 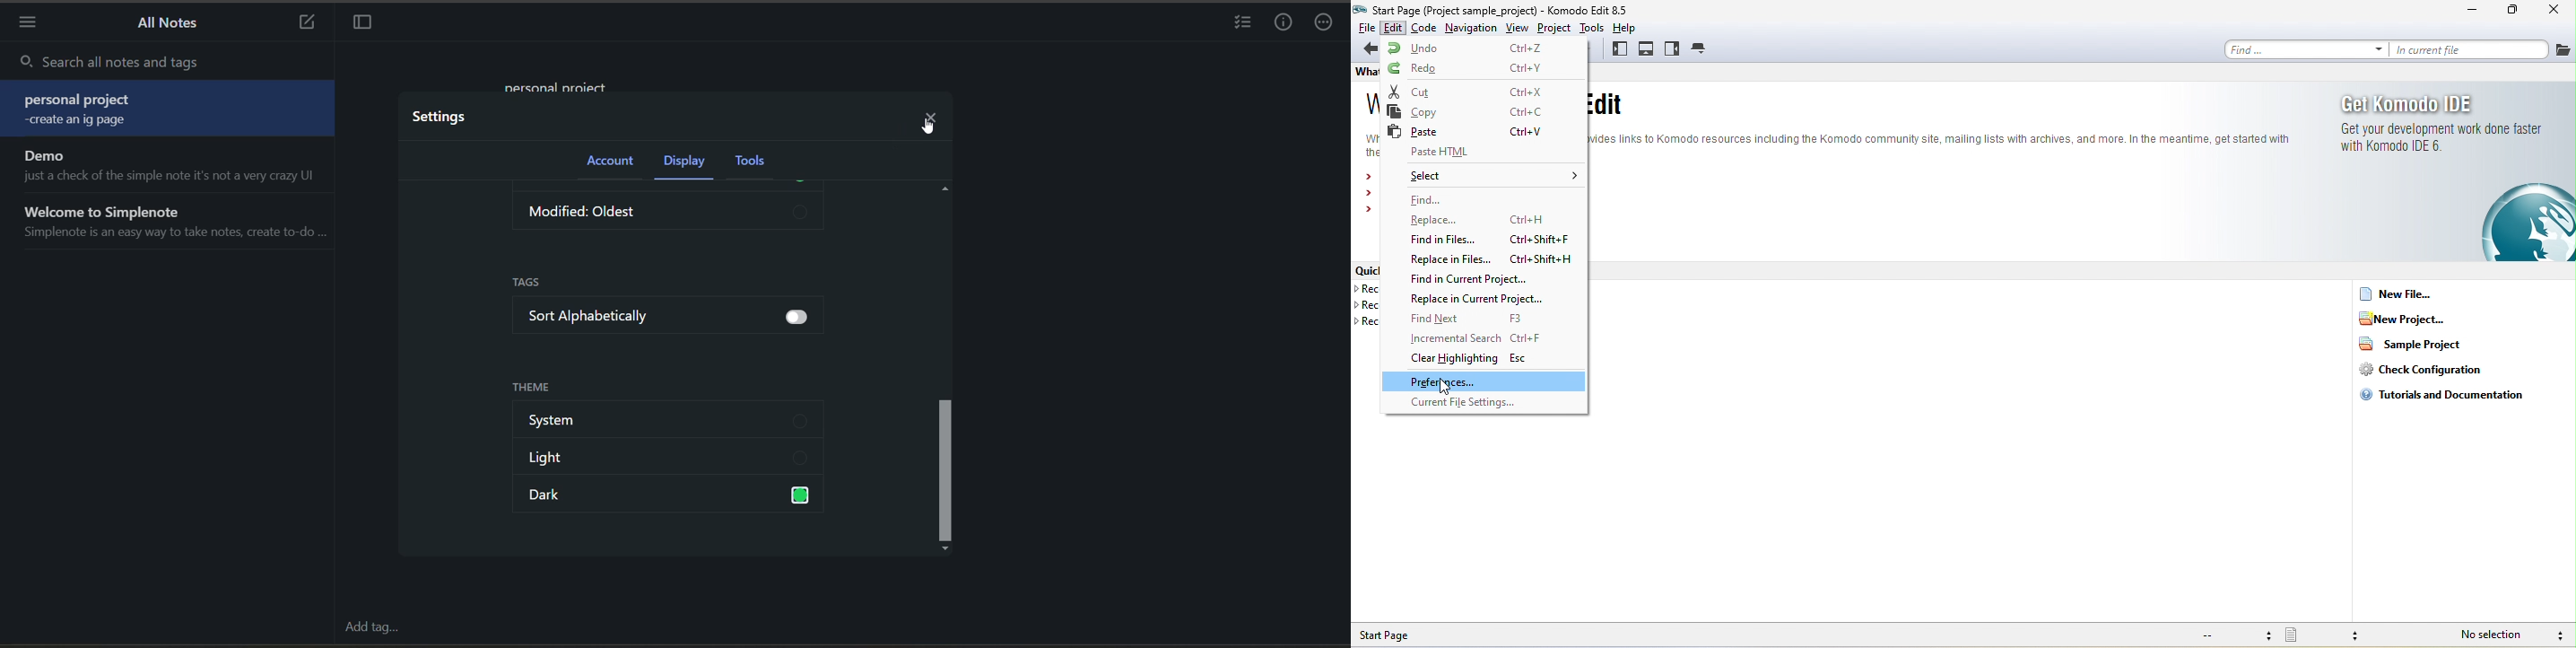 I want to click on note 1, so click(x=172, y=110).